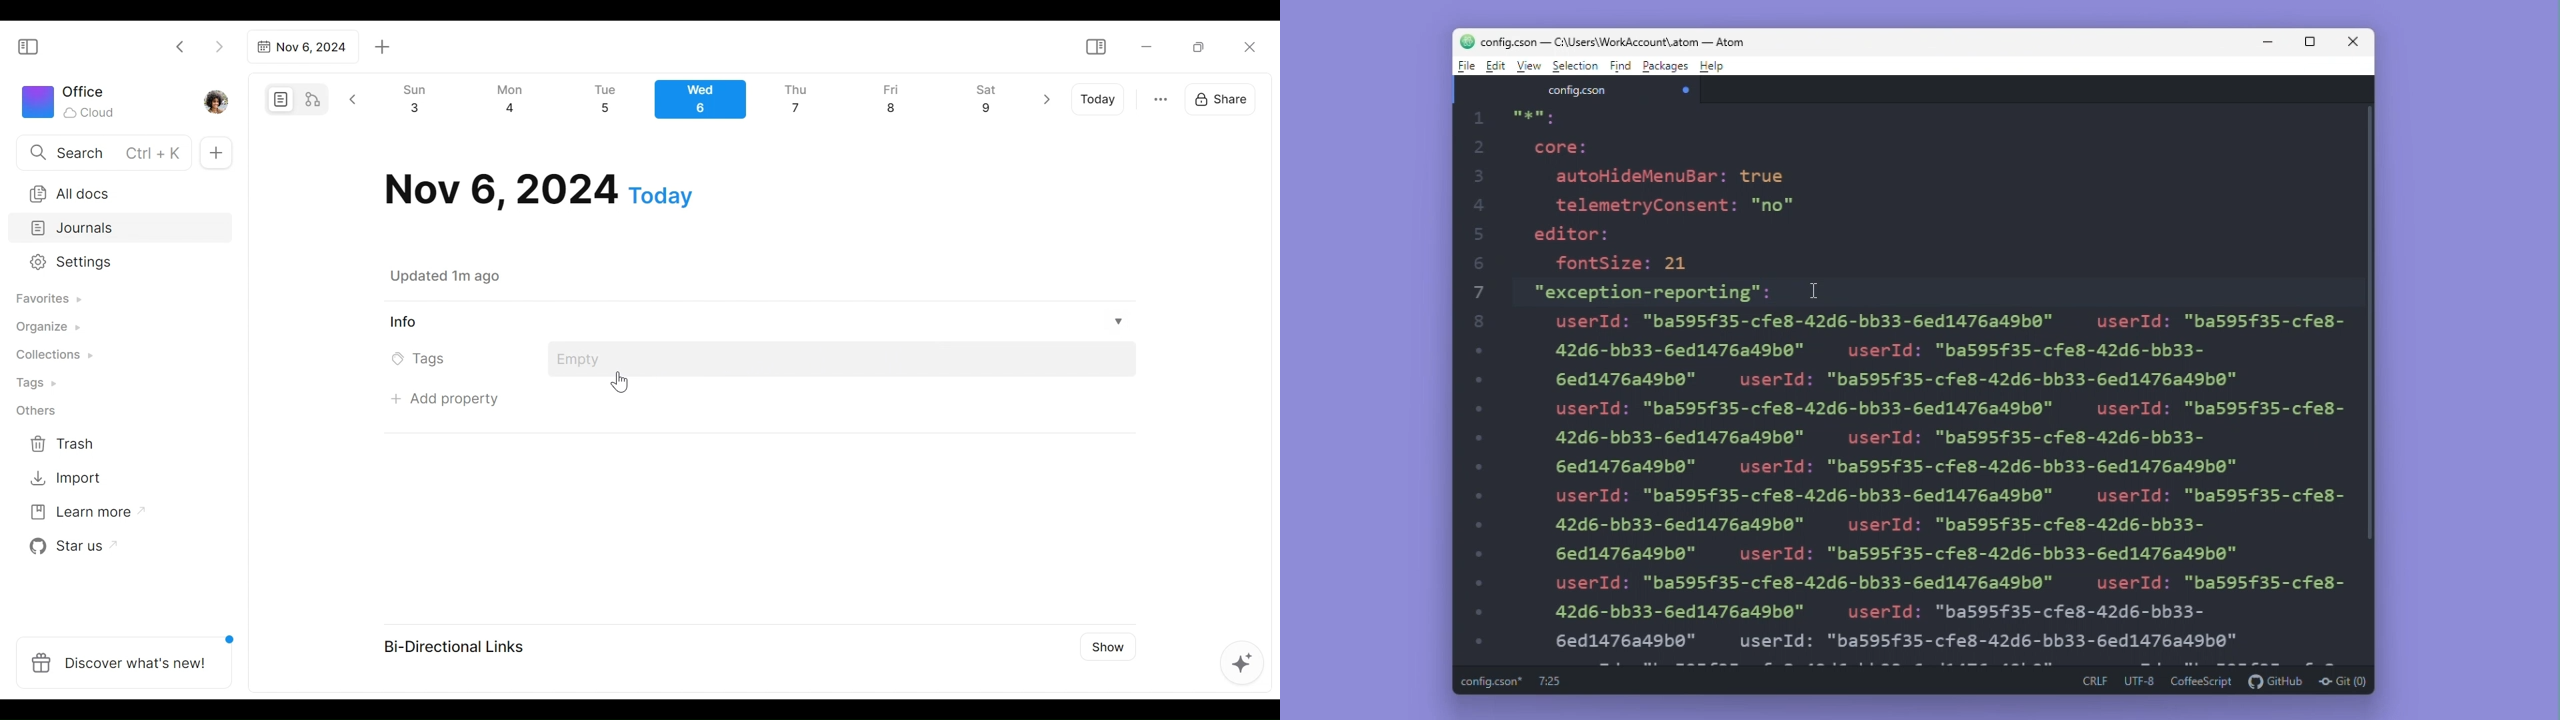  What do you see at coordinates (47, 328) in the screenshot?
I see `Organize` at bounding box center [47, 328].